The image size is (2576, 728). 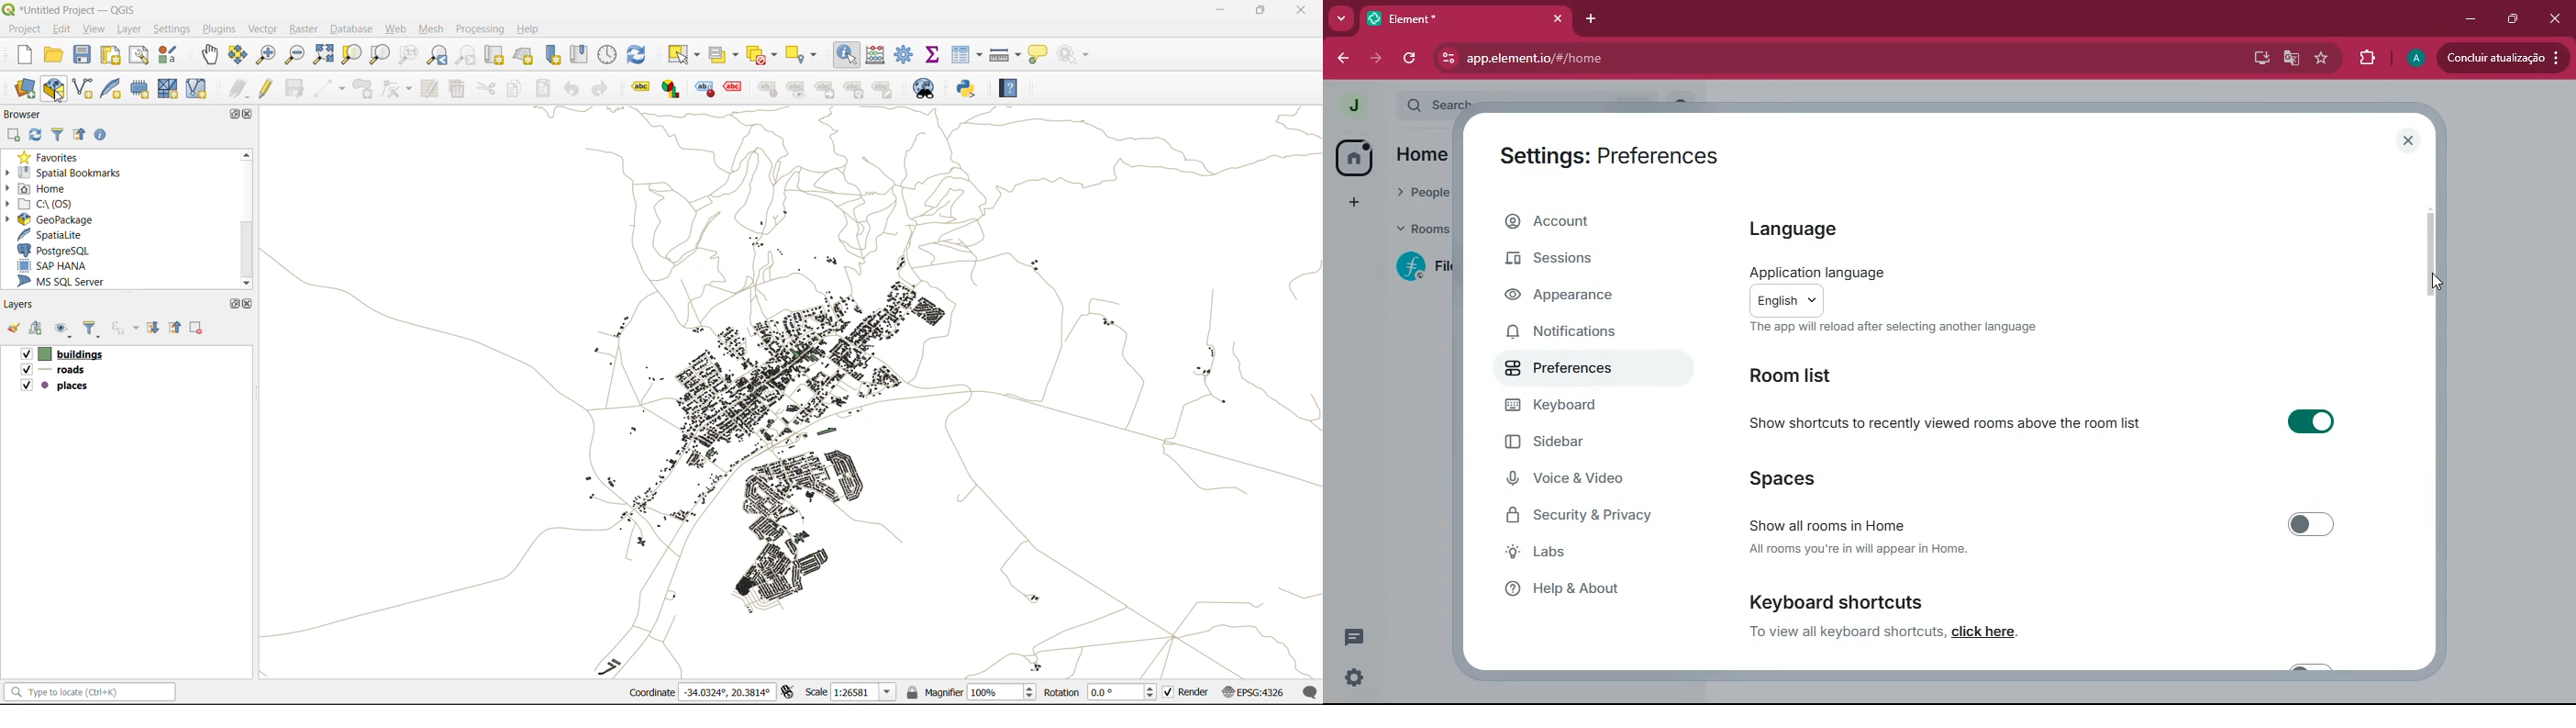 I want to click on layer, so click(x=132, y=30).